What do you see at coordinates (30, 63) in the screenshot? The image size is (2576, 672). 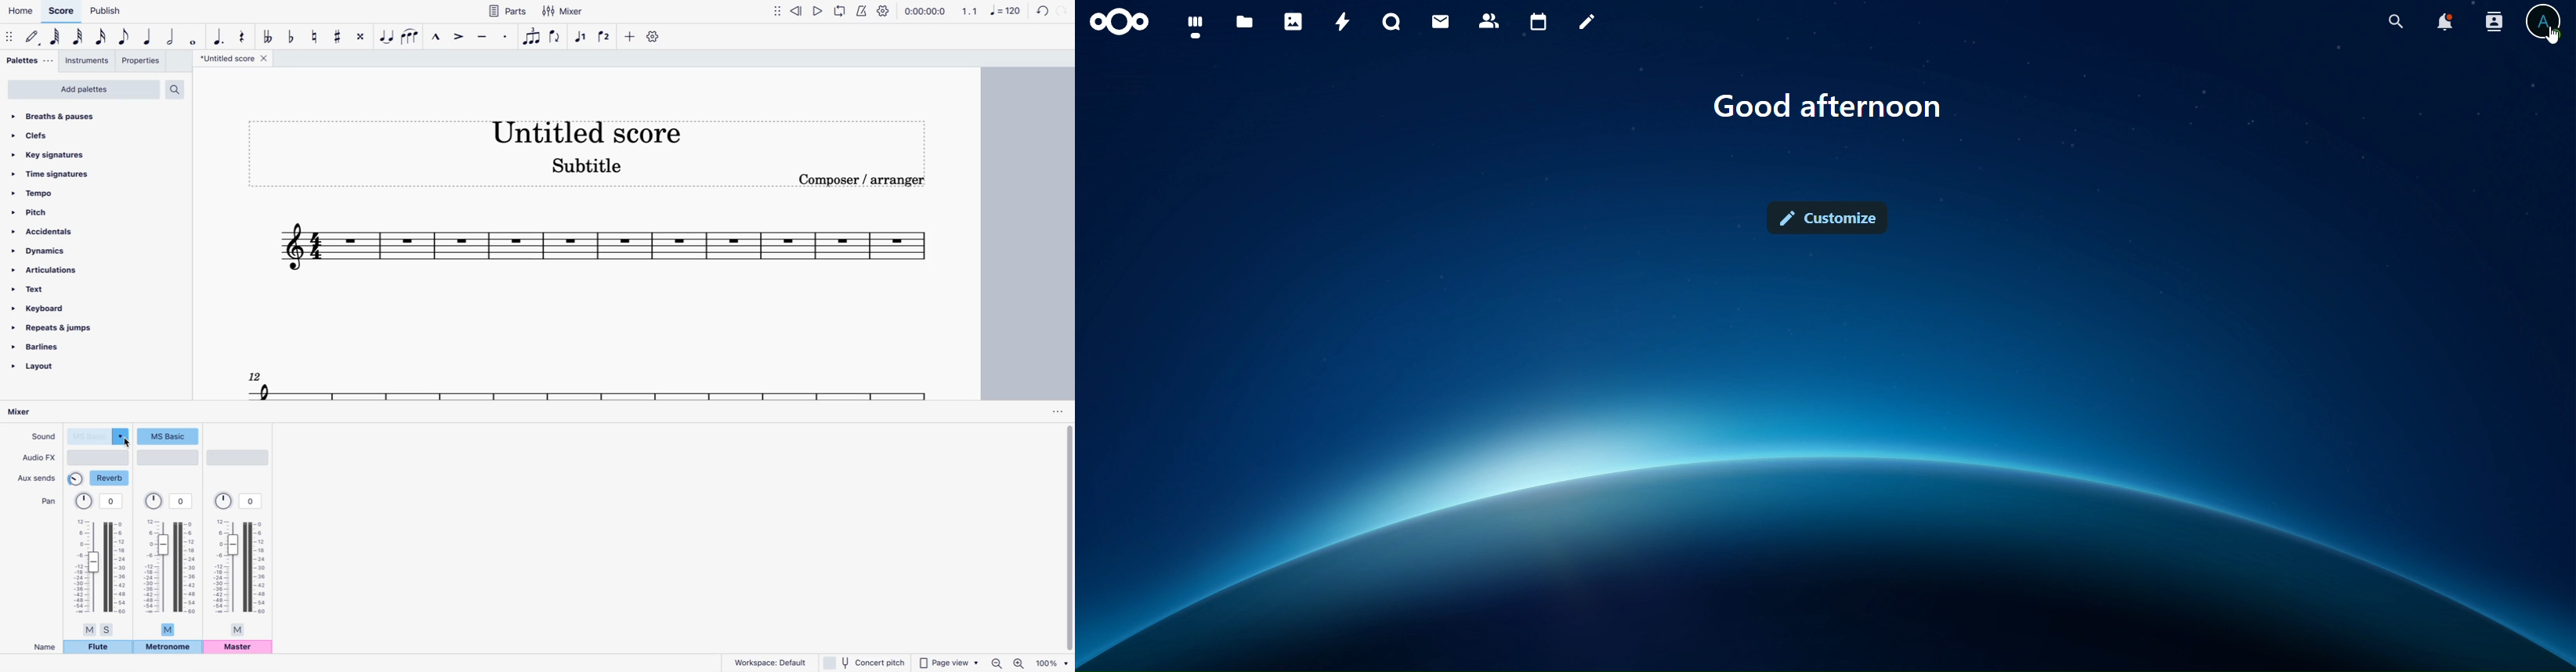 I see `palettes` at bounding box center [30, 63].